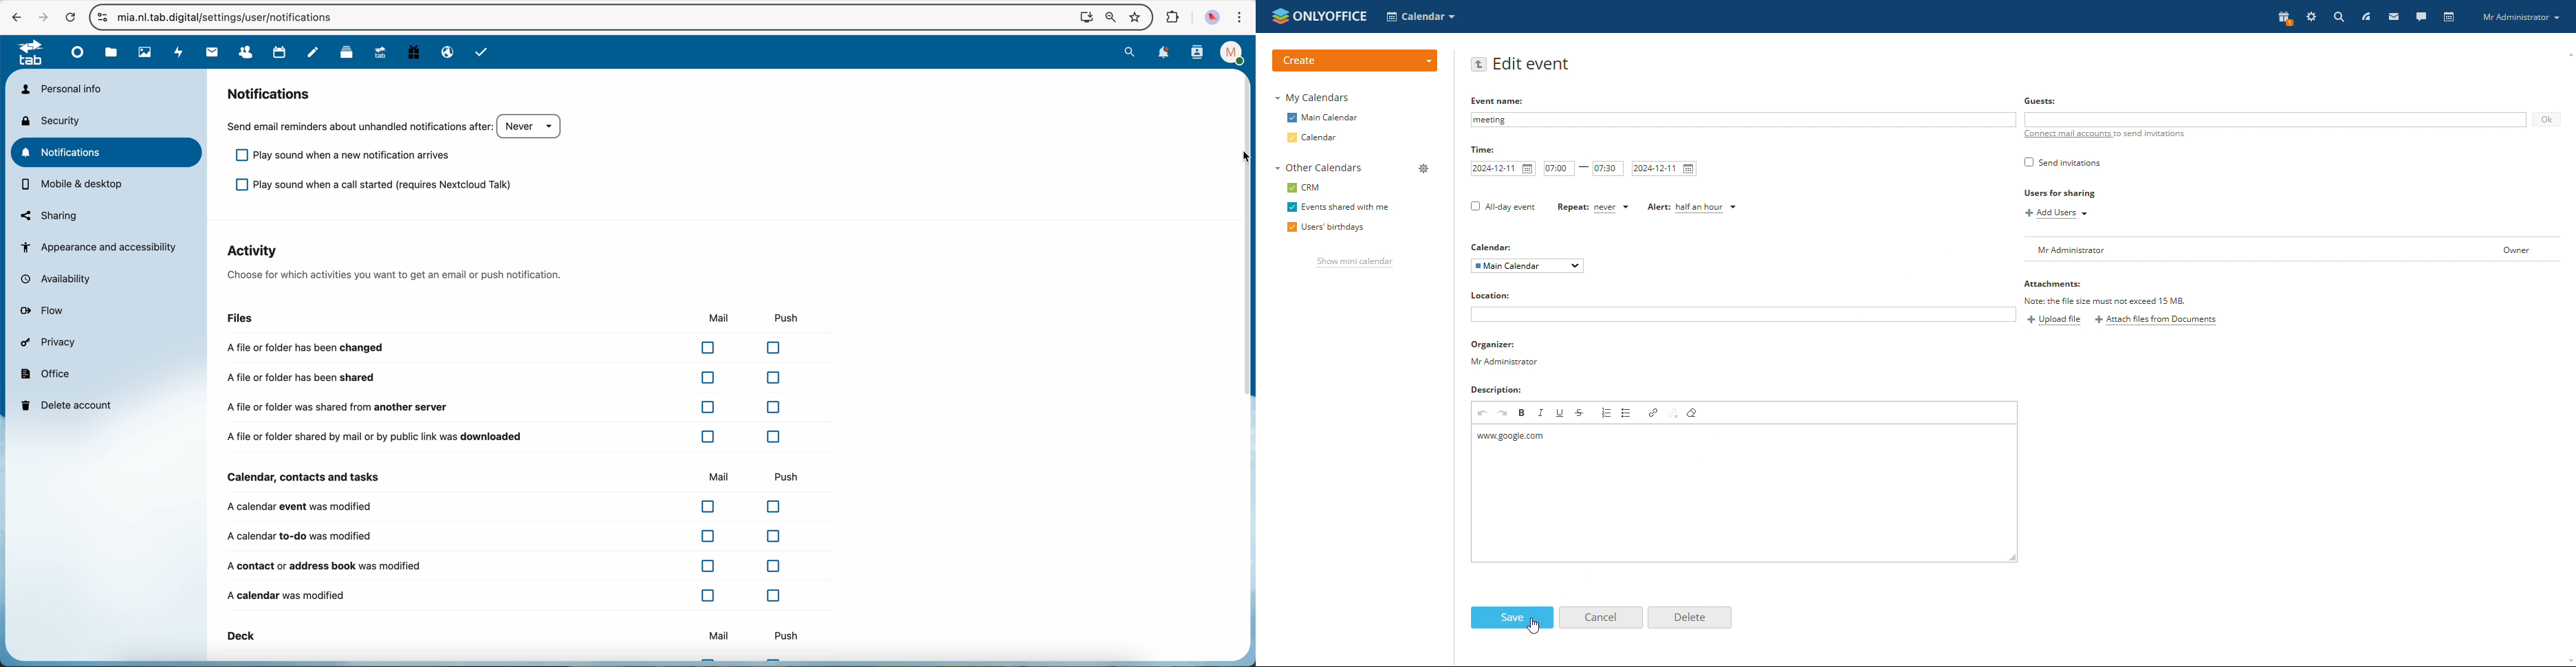 This screenshot has height=672, width=2576. I want to click on deck, so click(346, 55).